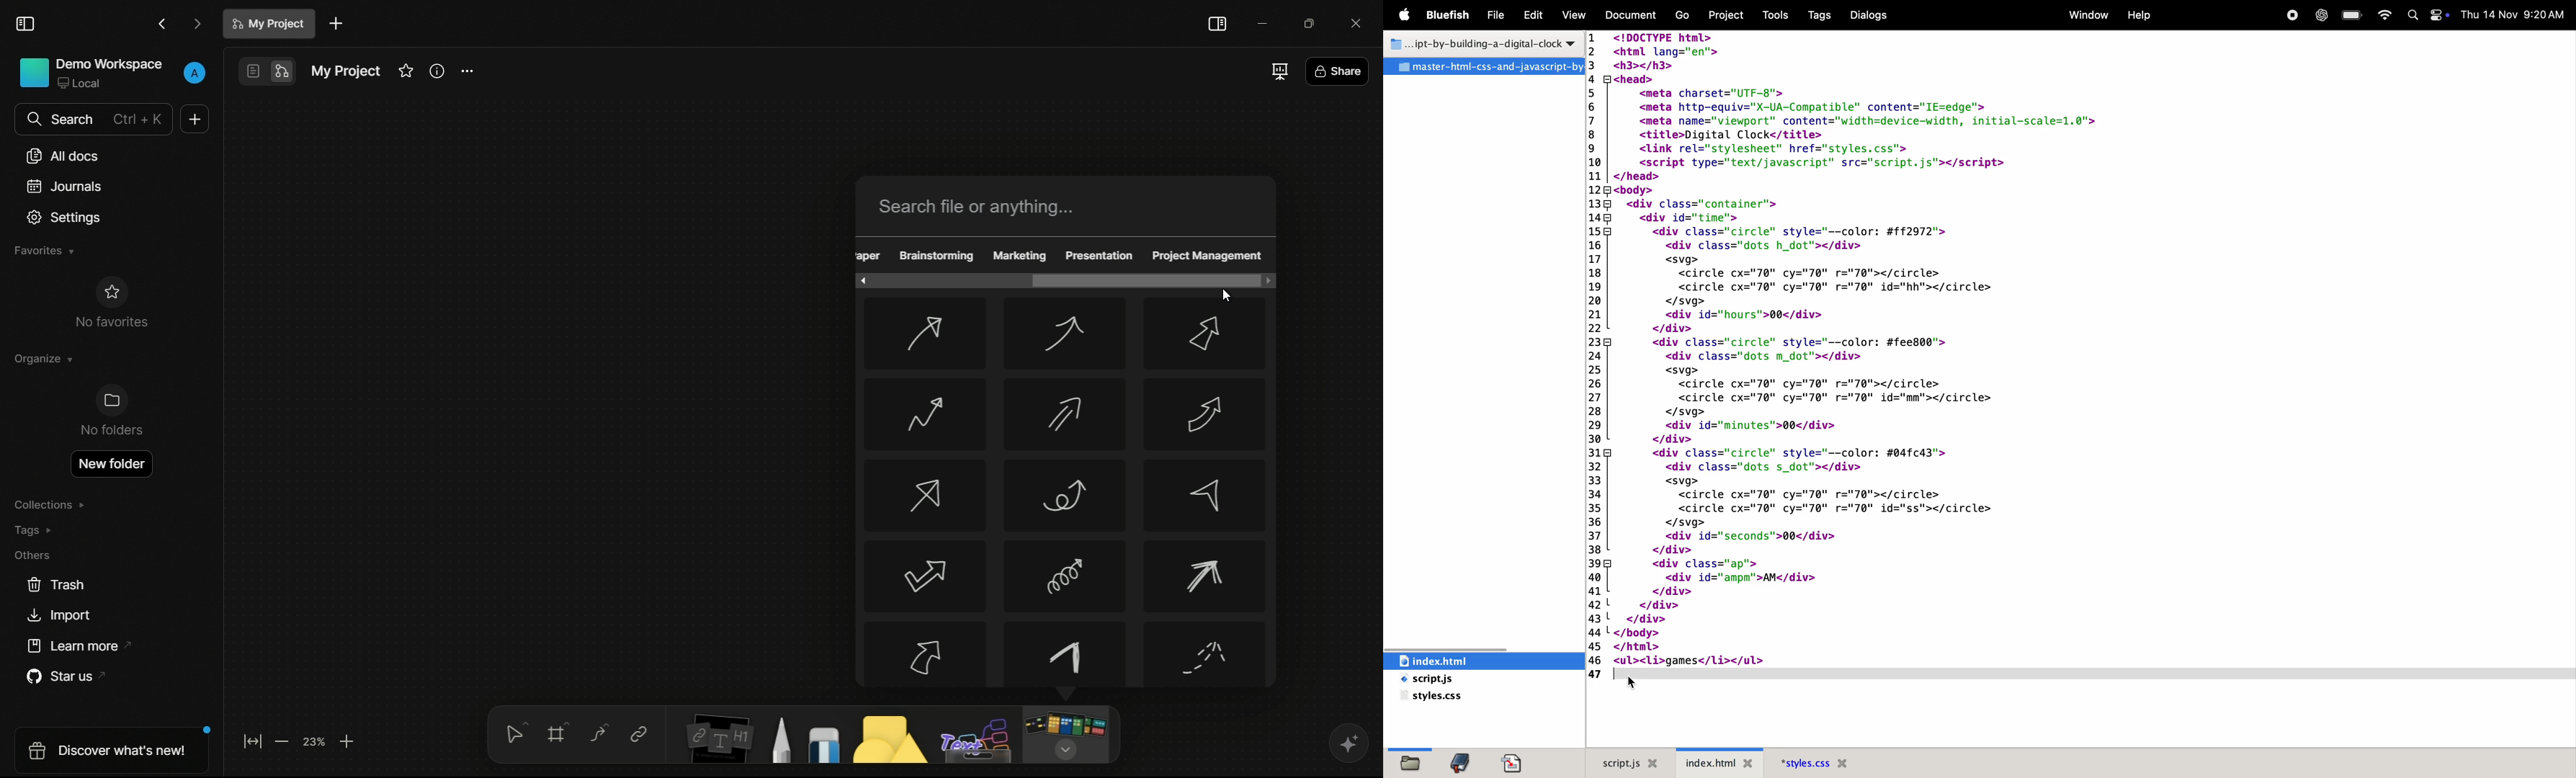 This screenshot has height=784, width=2576. Describe the element at coordinates (1635, 684) in the screenshot. I see `cursor` at that location.